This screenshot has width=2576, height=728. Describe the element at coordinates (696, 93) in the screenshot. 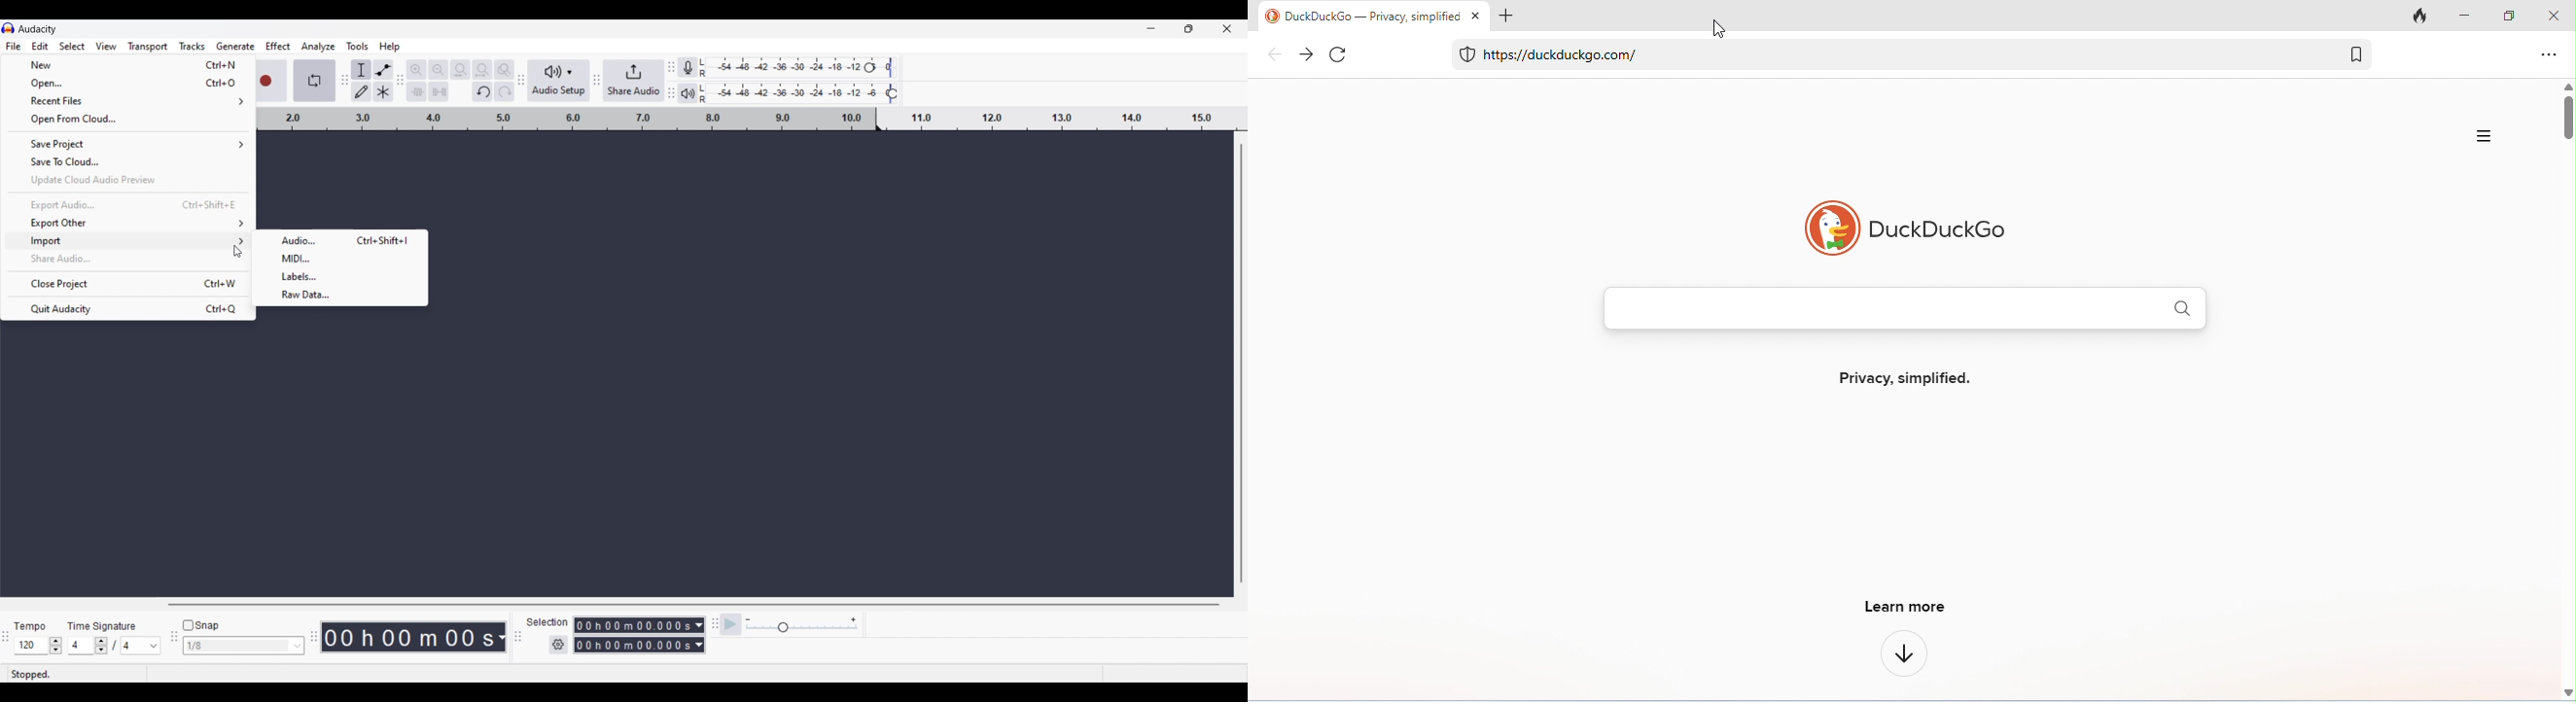

I see `Playback meter` at that location.